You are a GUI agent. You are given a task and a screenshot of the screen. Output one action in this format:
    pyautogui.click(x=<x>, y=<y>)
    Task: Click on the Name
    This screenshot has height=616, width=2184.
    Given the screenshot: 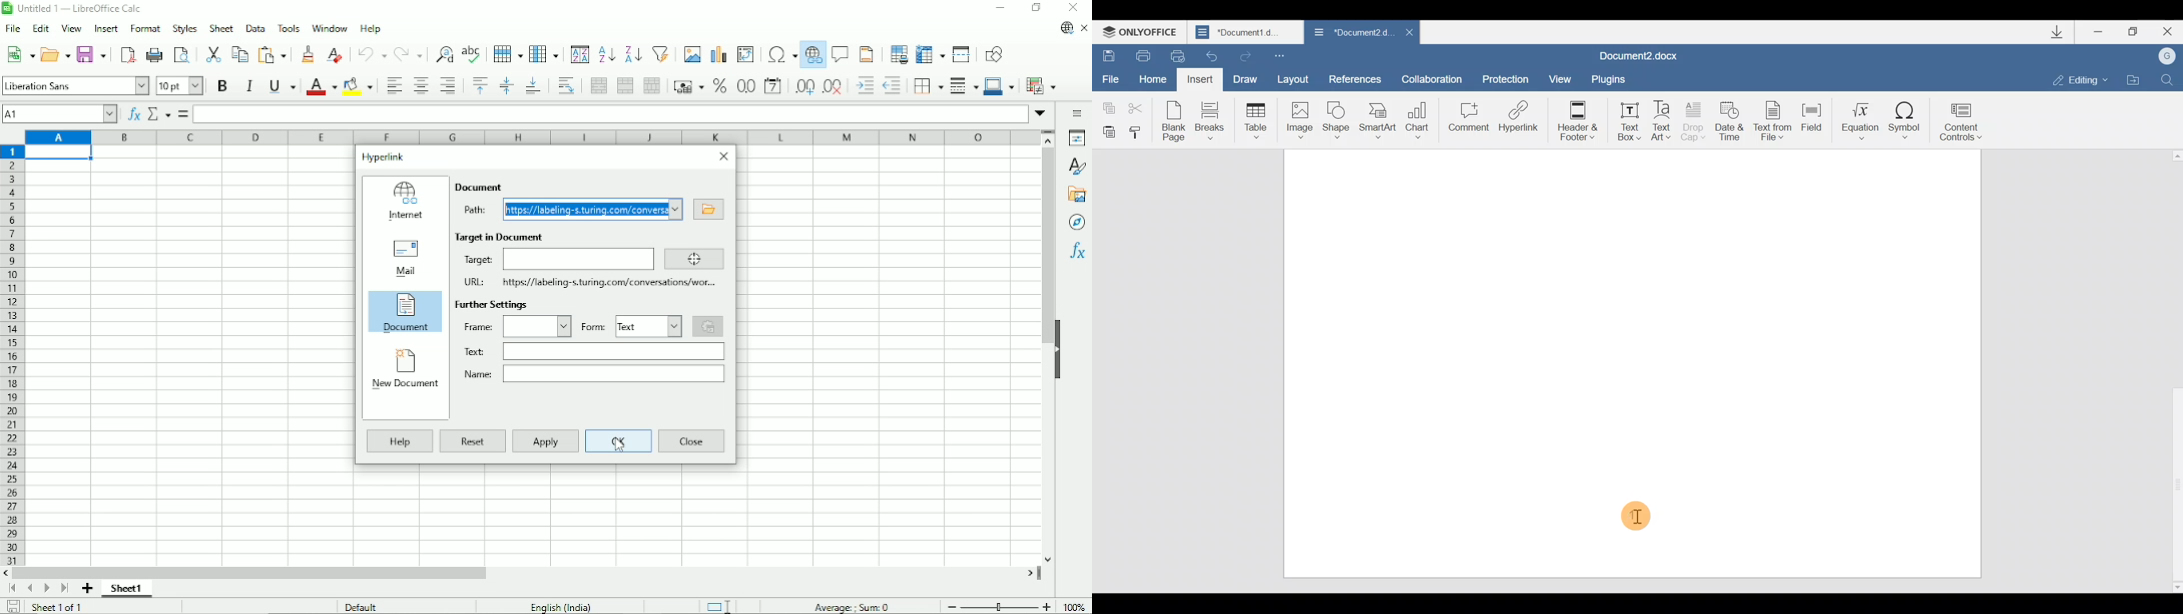 What is the action you would take?
    pyautogui.click(x=475, y=373)
    